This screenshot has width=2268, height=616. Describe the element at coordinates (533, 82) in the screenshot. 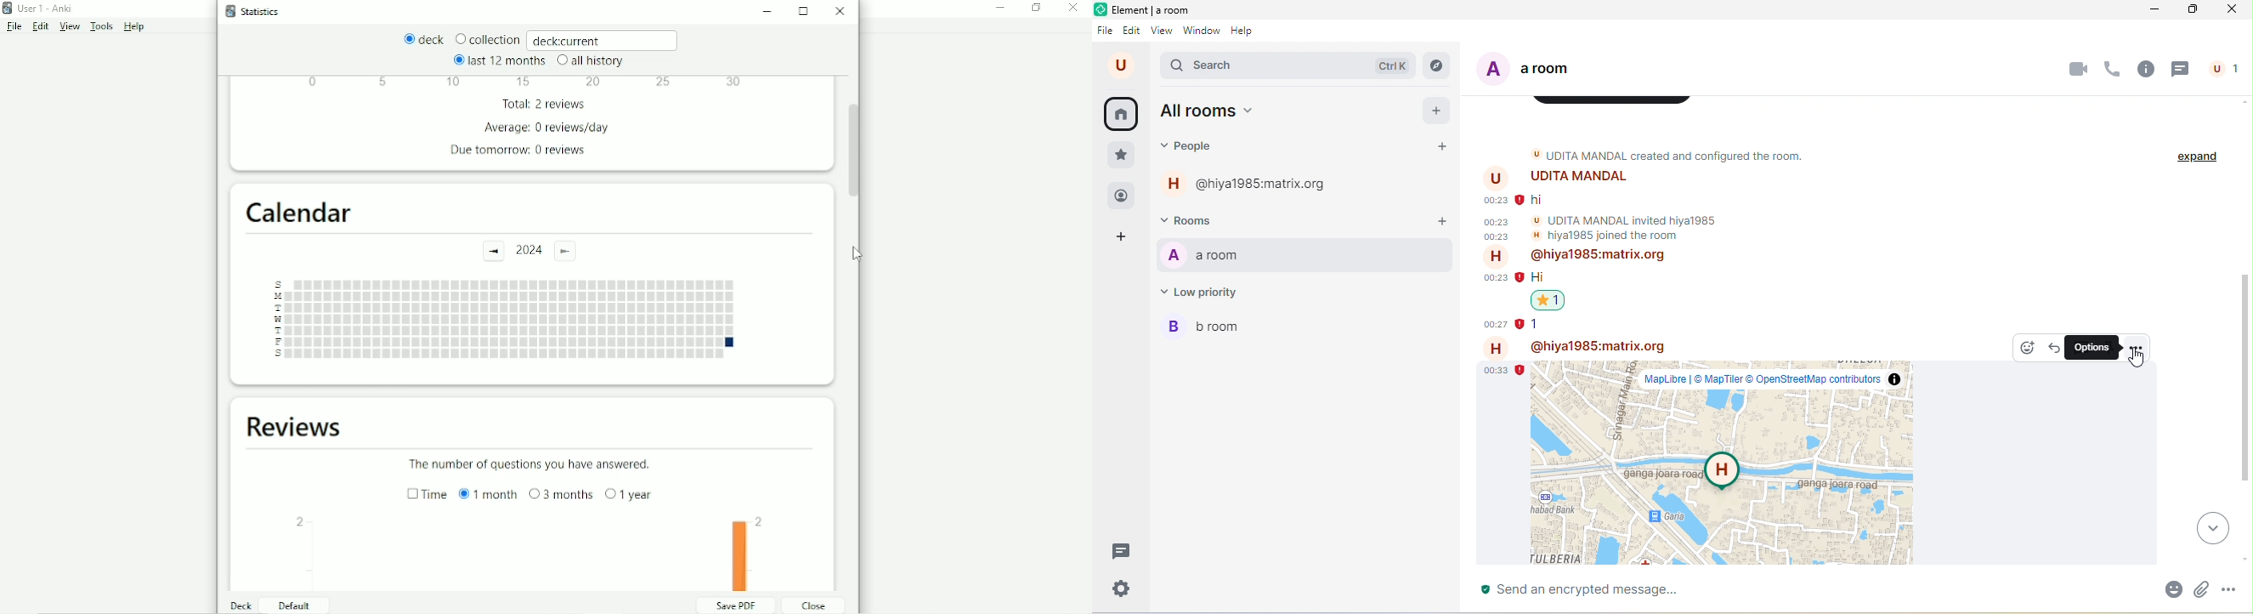

I see `Scale` at that location.